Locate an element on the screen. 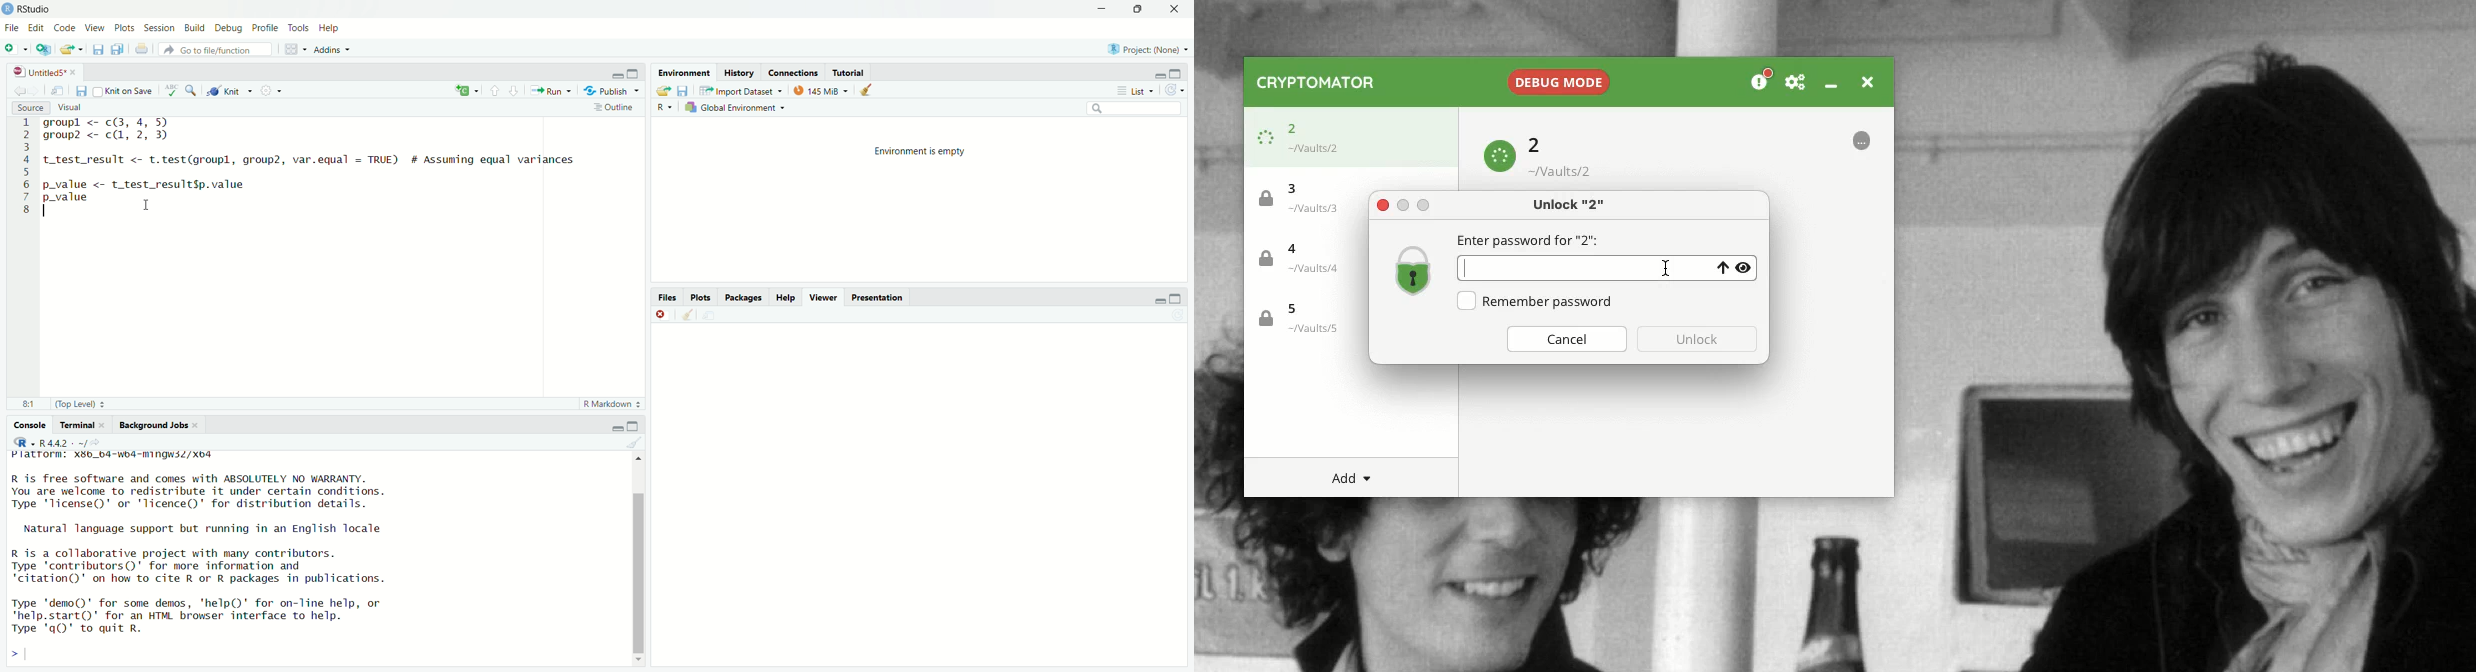  cursor is located at coordinates (149, 205).